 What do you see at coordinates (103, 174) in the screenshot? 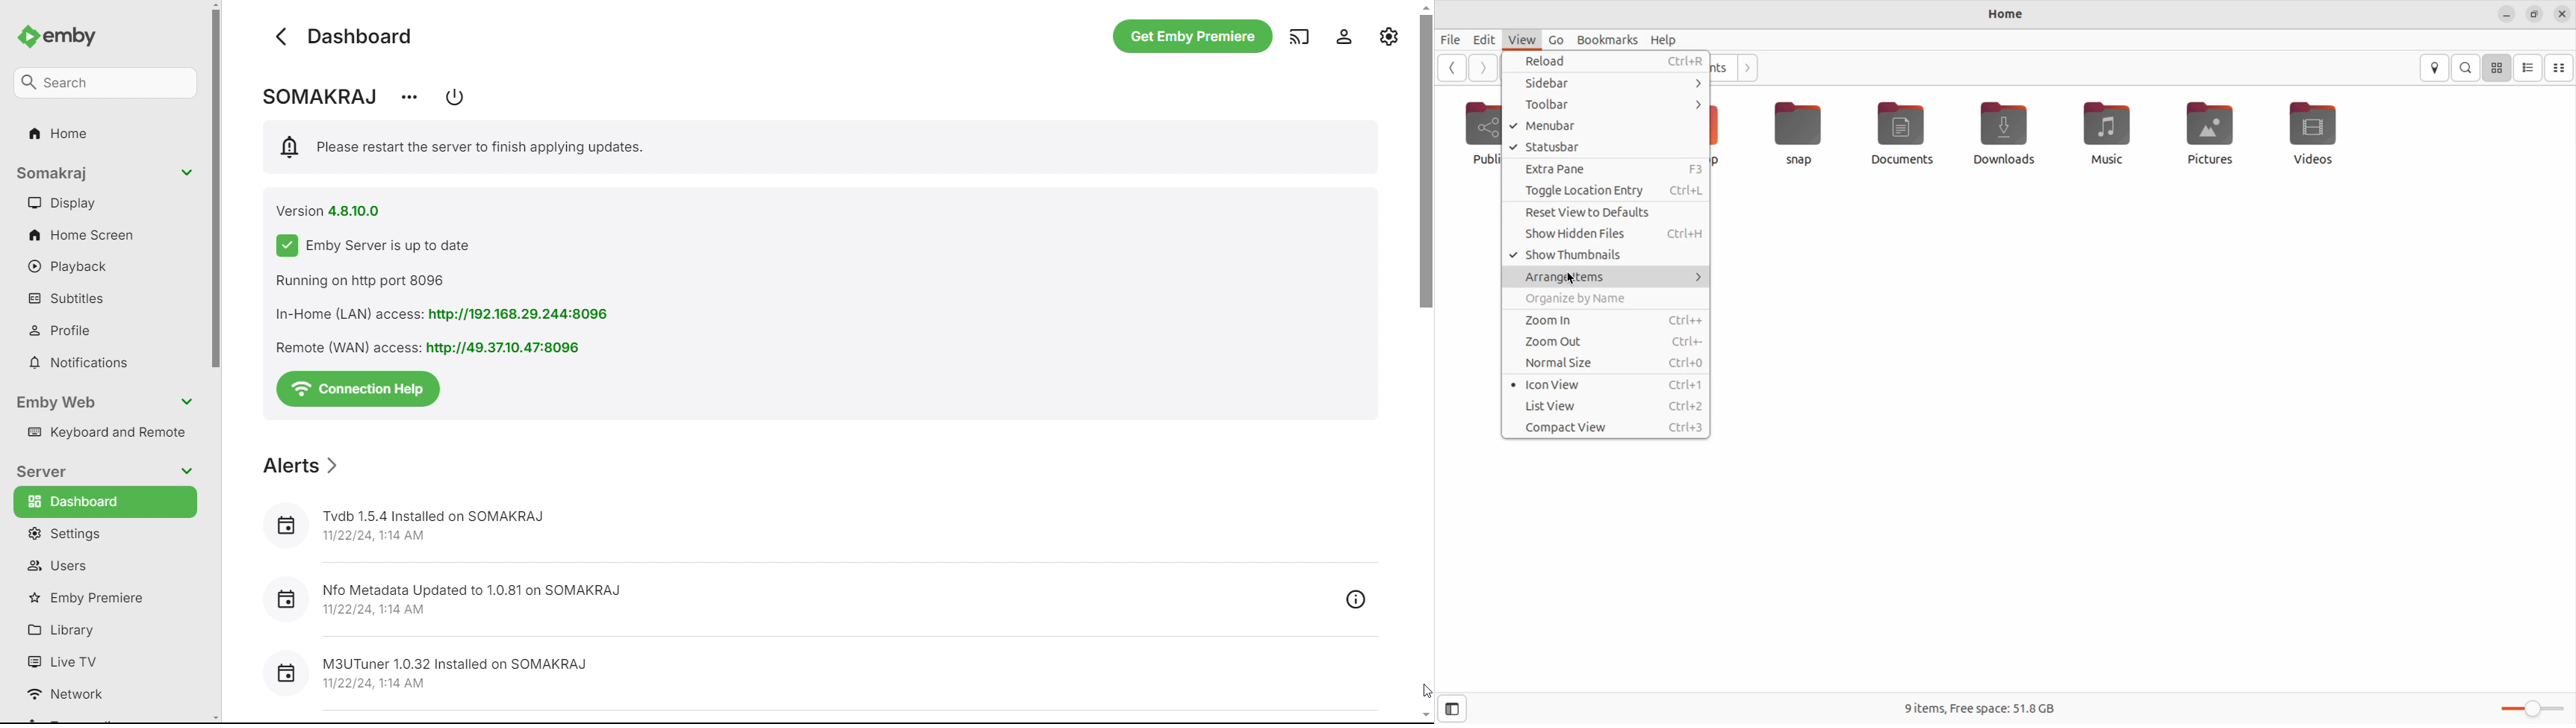
I see `somakraj` at bounding box center [103, 174].